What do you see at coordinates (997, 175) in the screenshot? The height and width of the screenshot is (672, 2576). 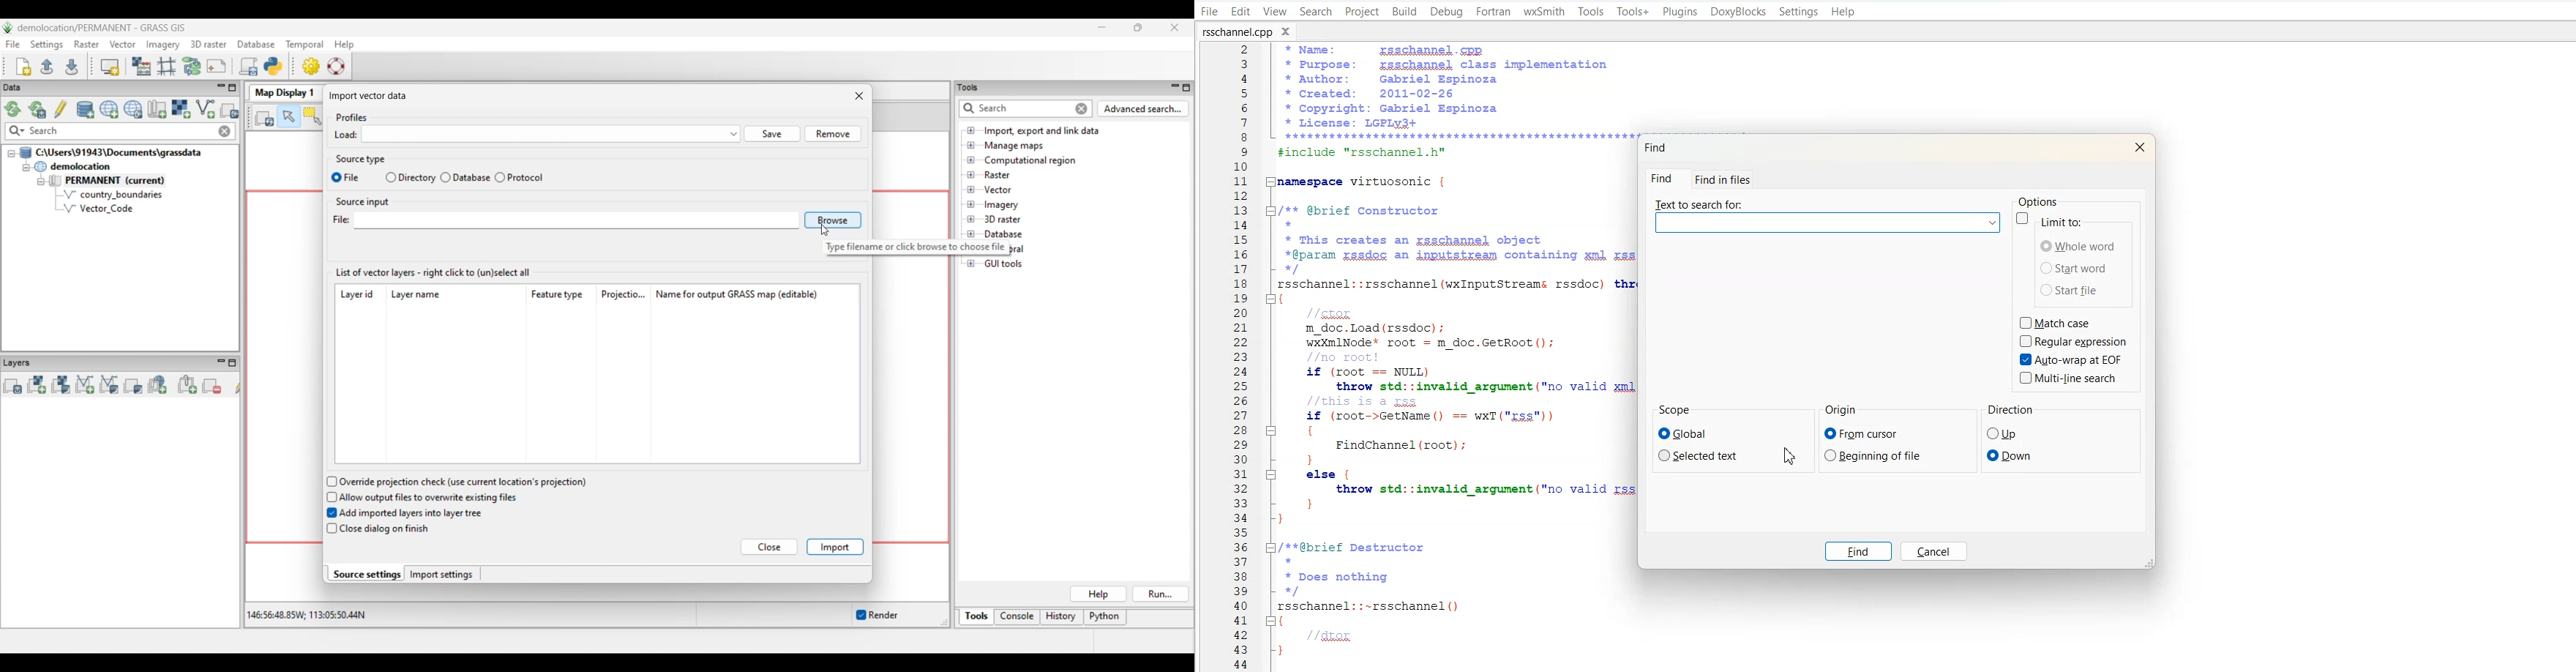 I see `Double click to see files under Raster` at bounding box center [997, 175].